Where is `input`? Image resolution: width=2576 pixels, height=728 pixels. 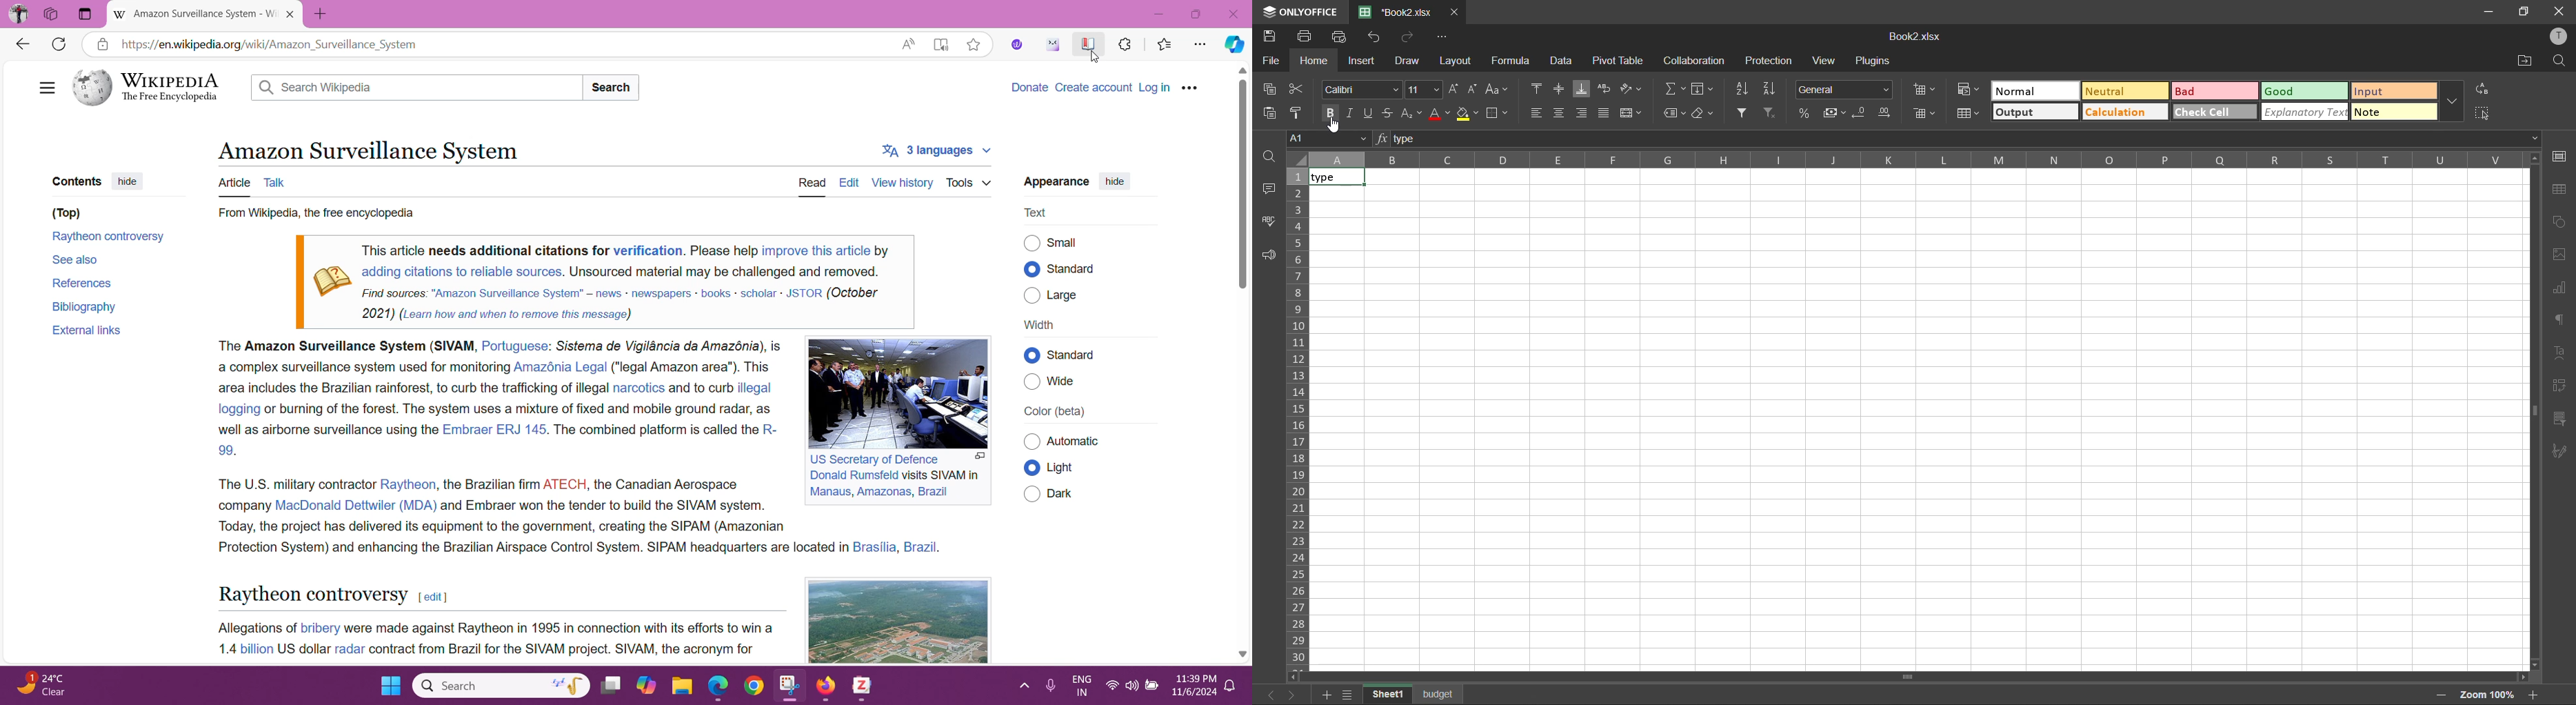
input is located at coordinates (2393, 92).